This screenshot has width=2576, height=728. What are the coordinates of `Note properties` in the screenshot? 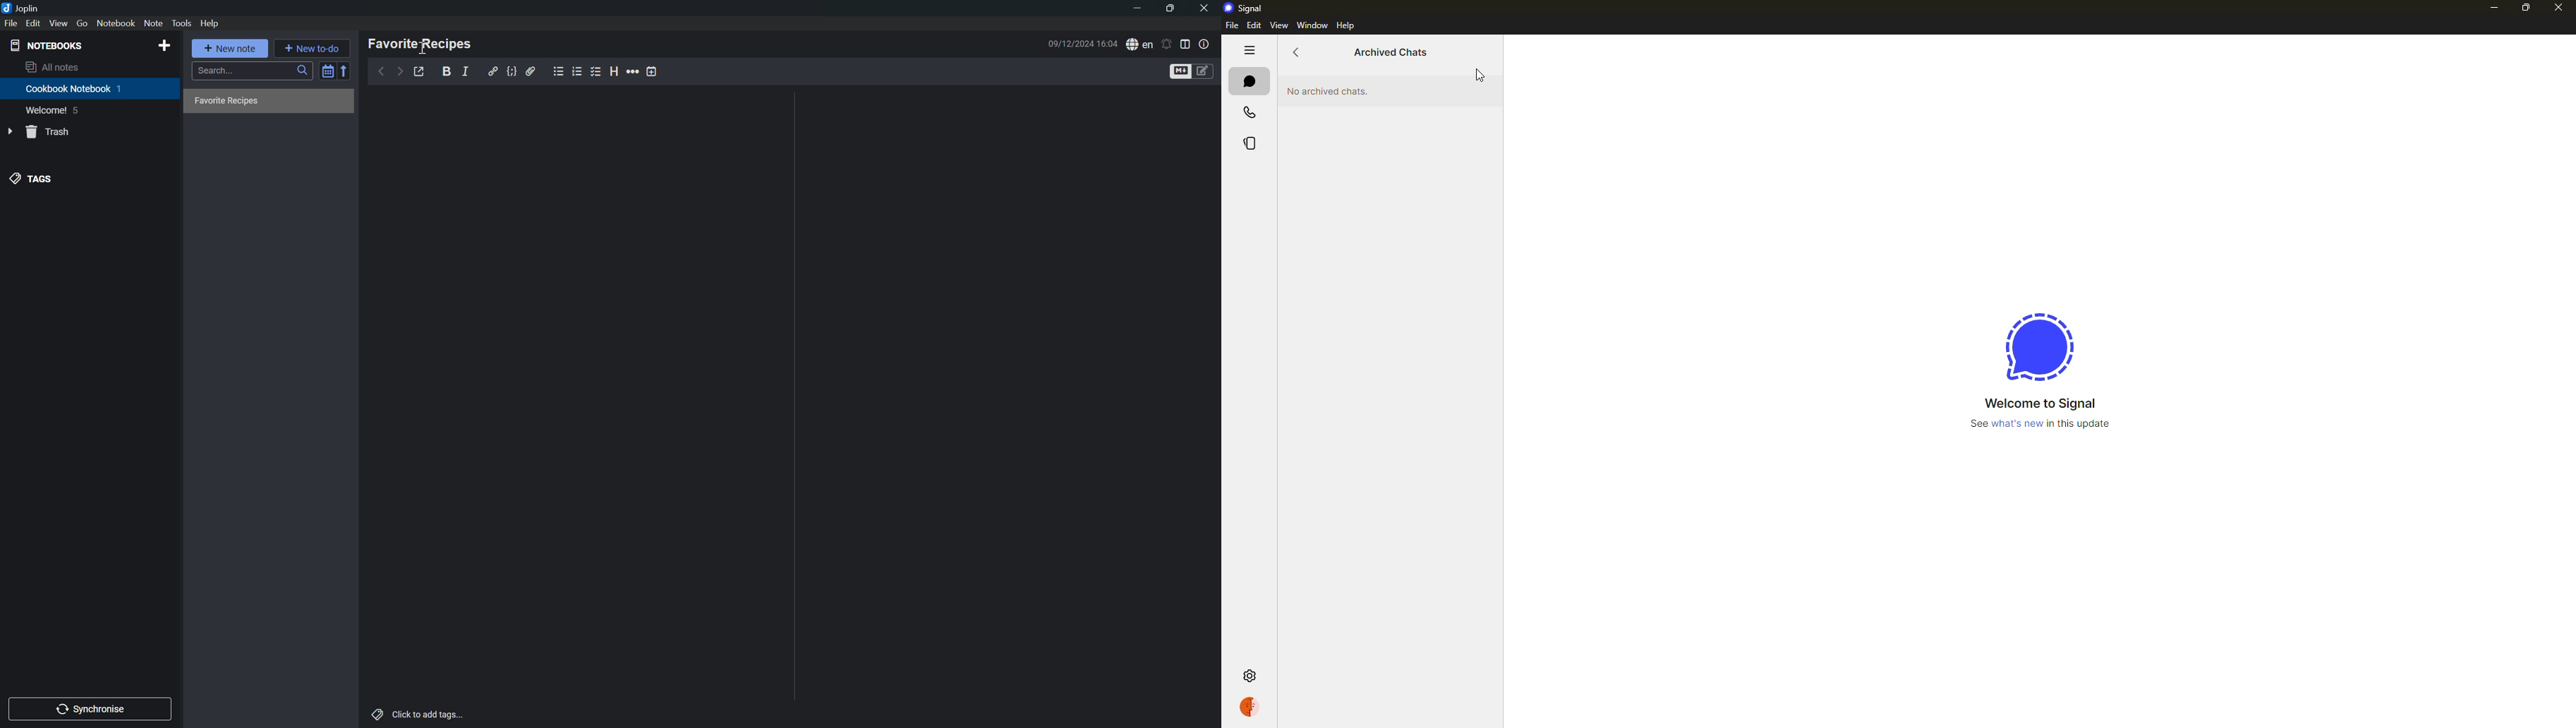 It's located at (1206, 44).